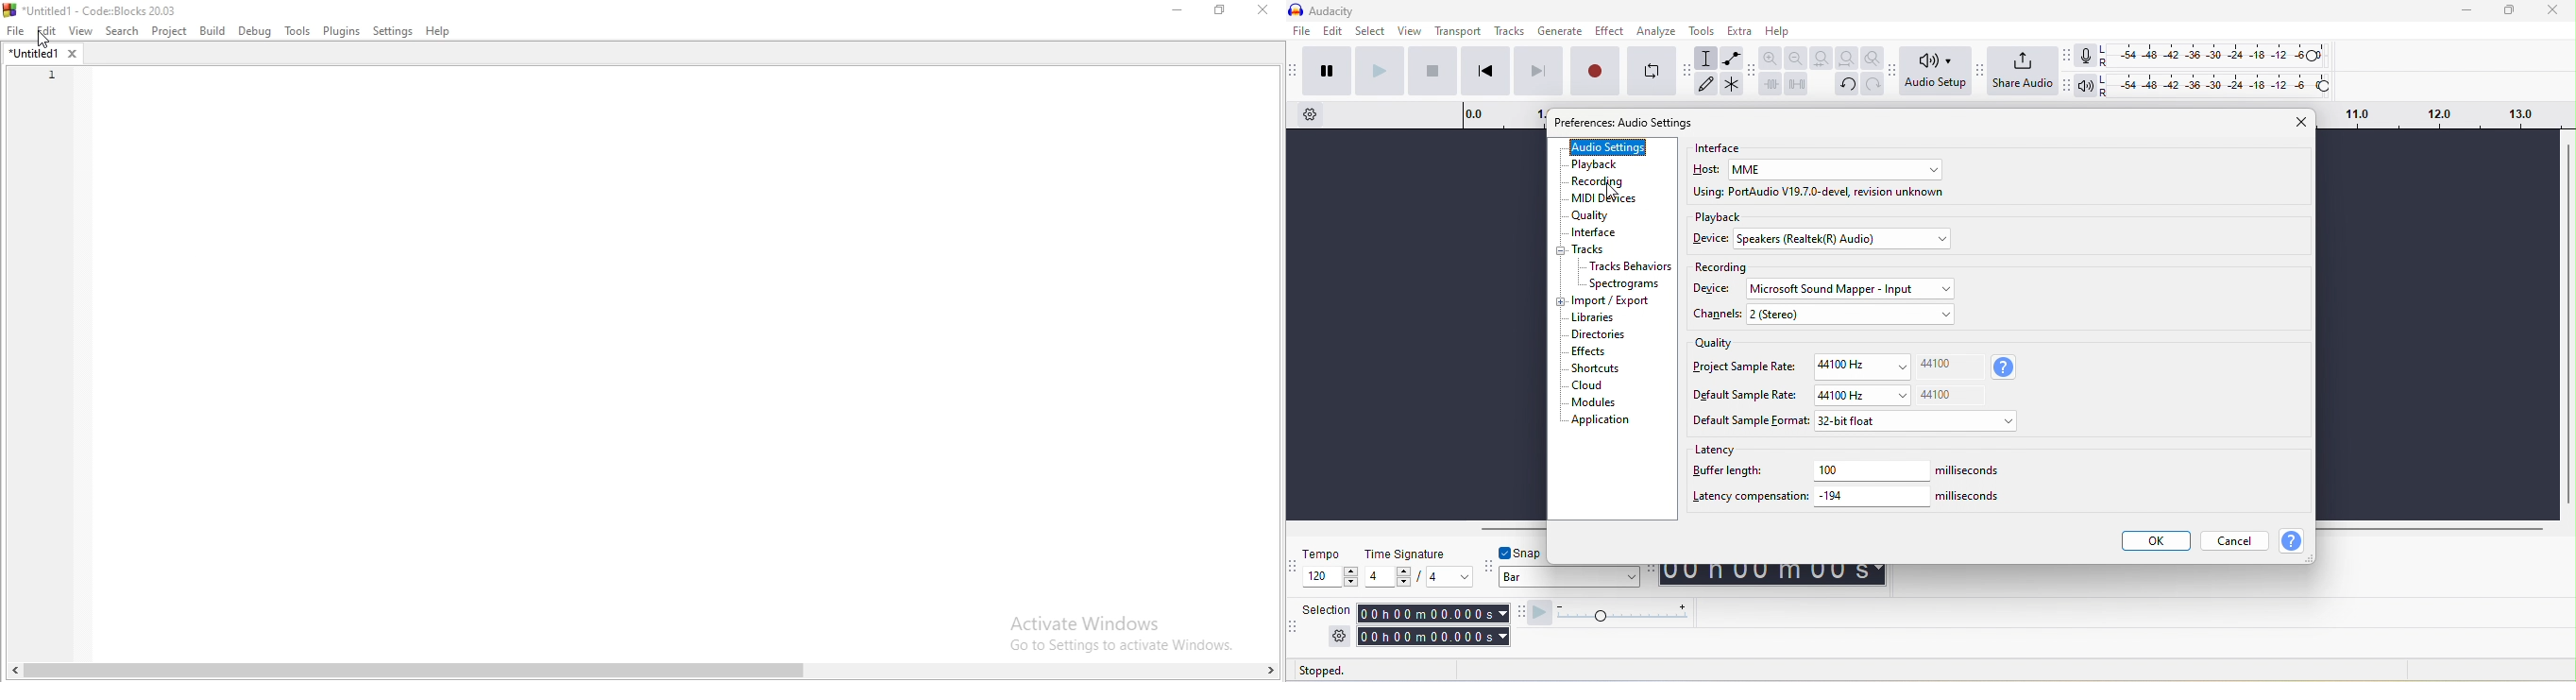 Image resolution: width=2576 pixels, height=700 pixels. What do you see at coordinates (1606, 335) in the screenshot?
I see `directories` at bounding box center [1606, 335].